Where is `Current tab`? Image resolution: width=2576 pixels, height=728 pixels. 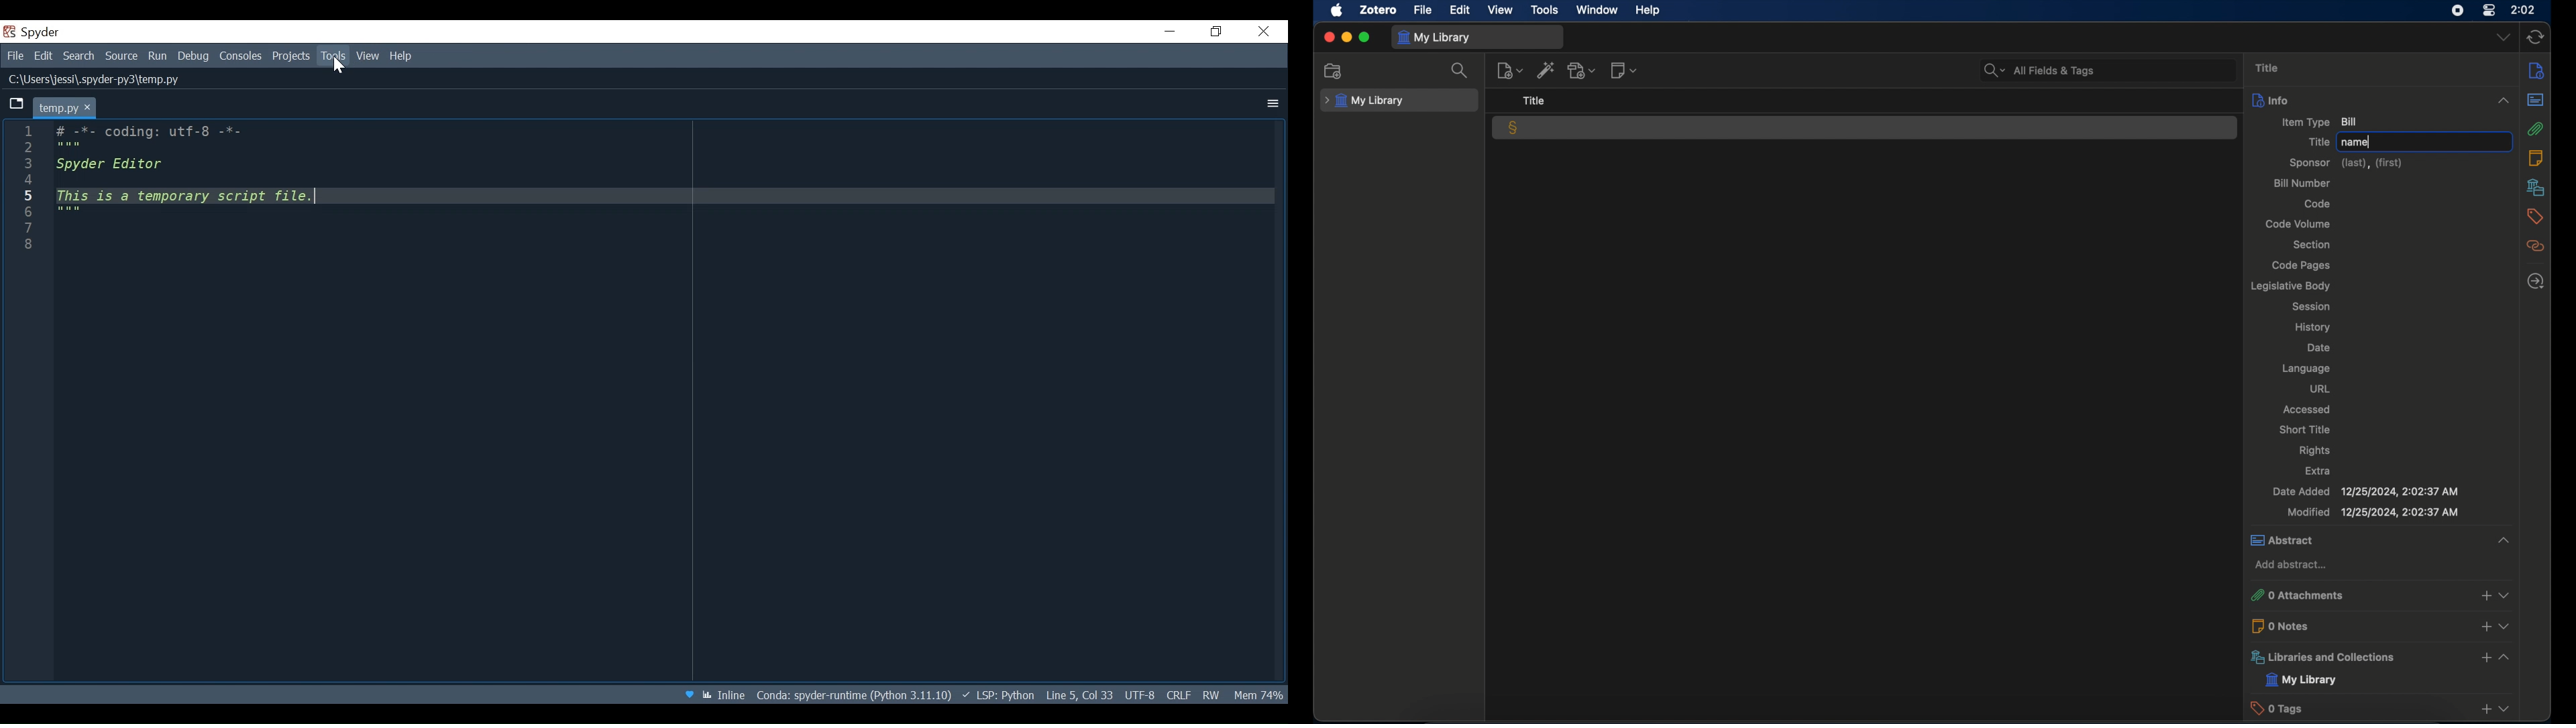
Current tab is located at coordinates (65, 106).